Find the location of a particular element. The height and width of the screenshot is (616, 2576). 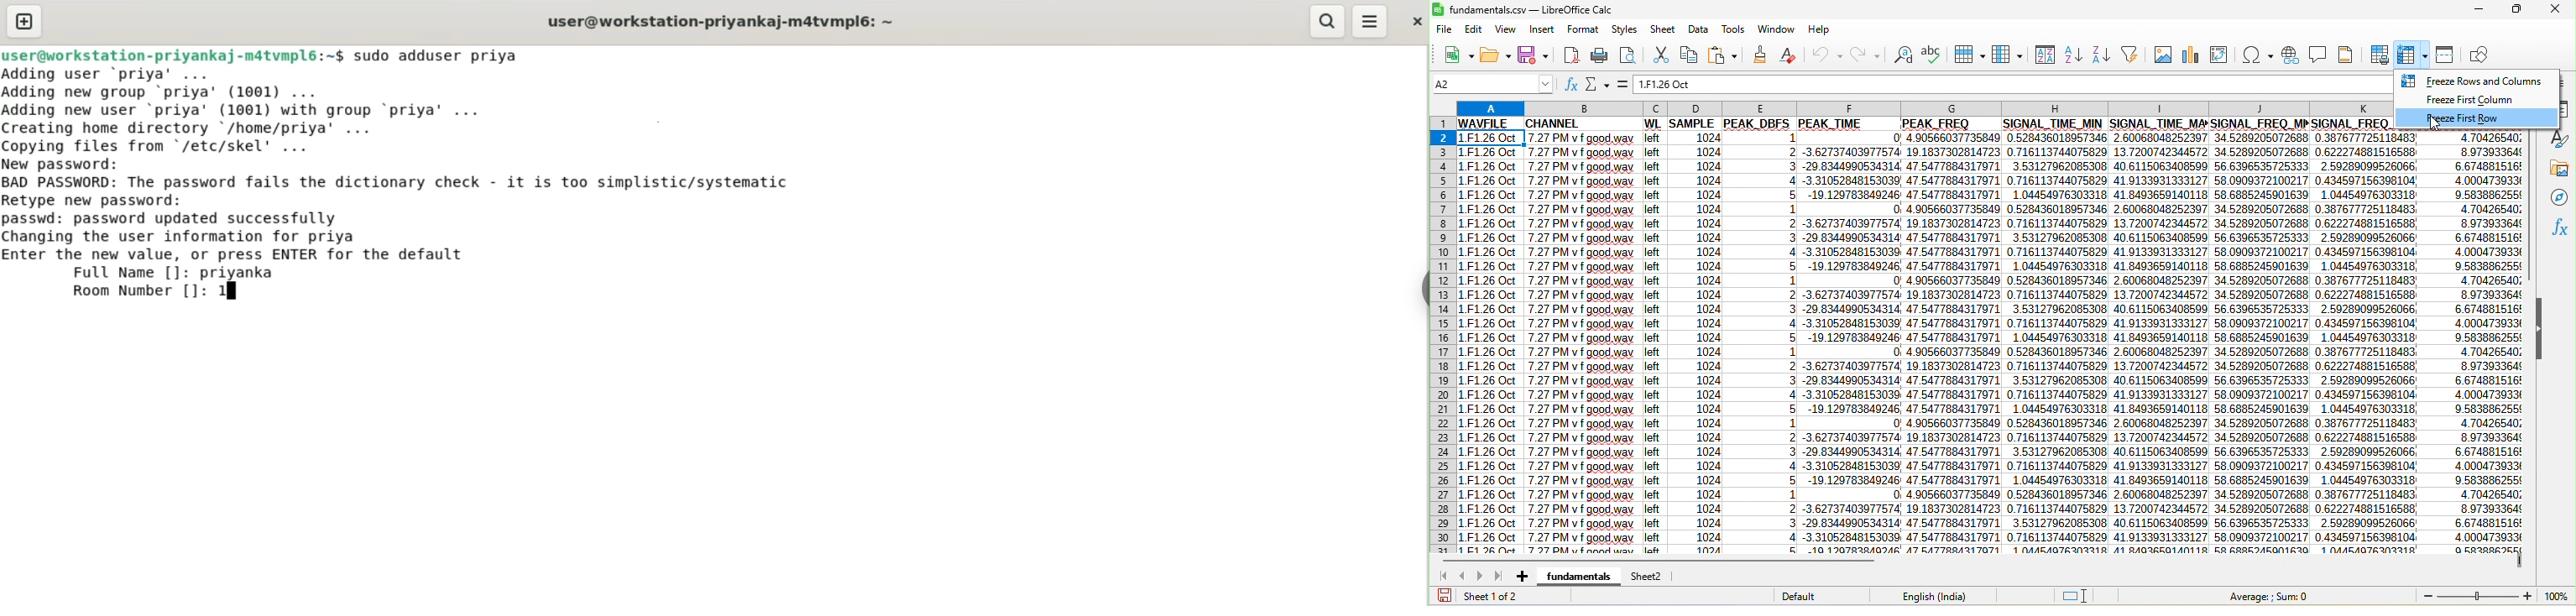

auto filter is located at coordinates (2129, 55).